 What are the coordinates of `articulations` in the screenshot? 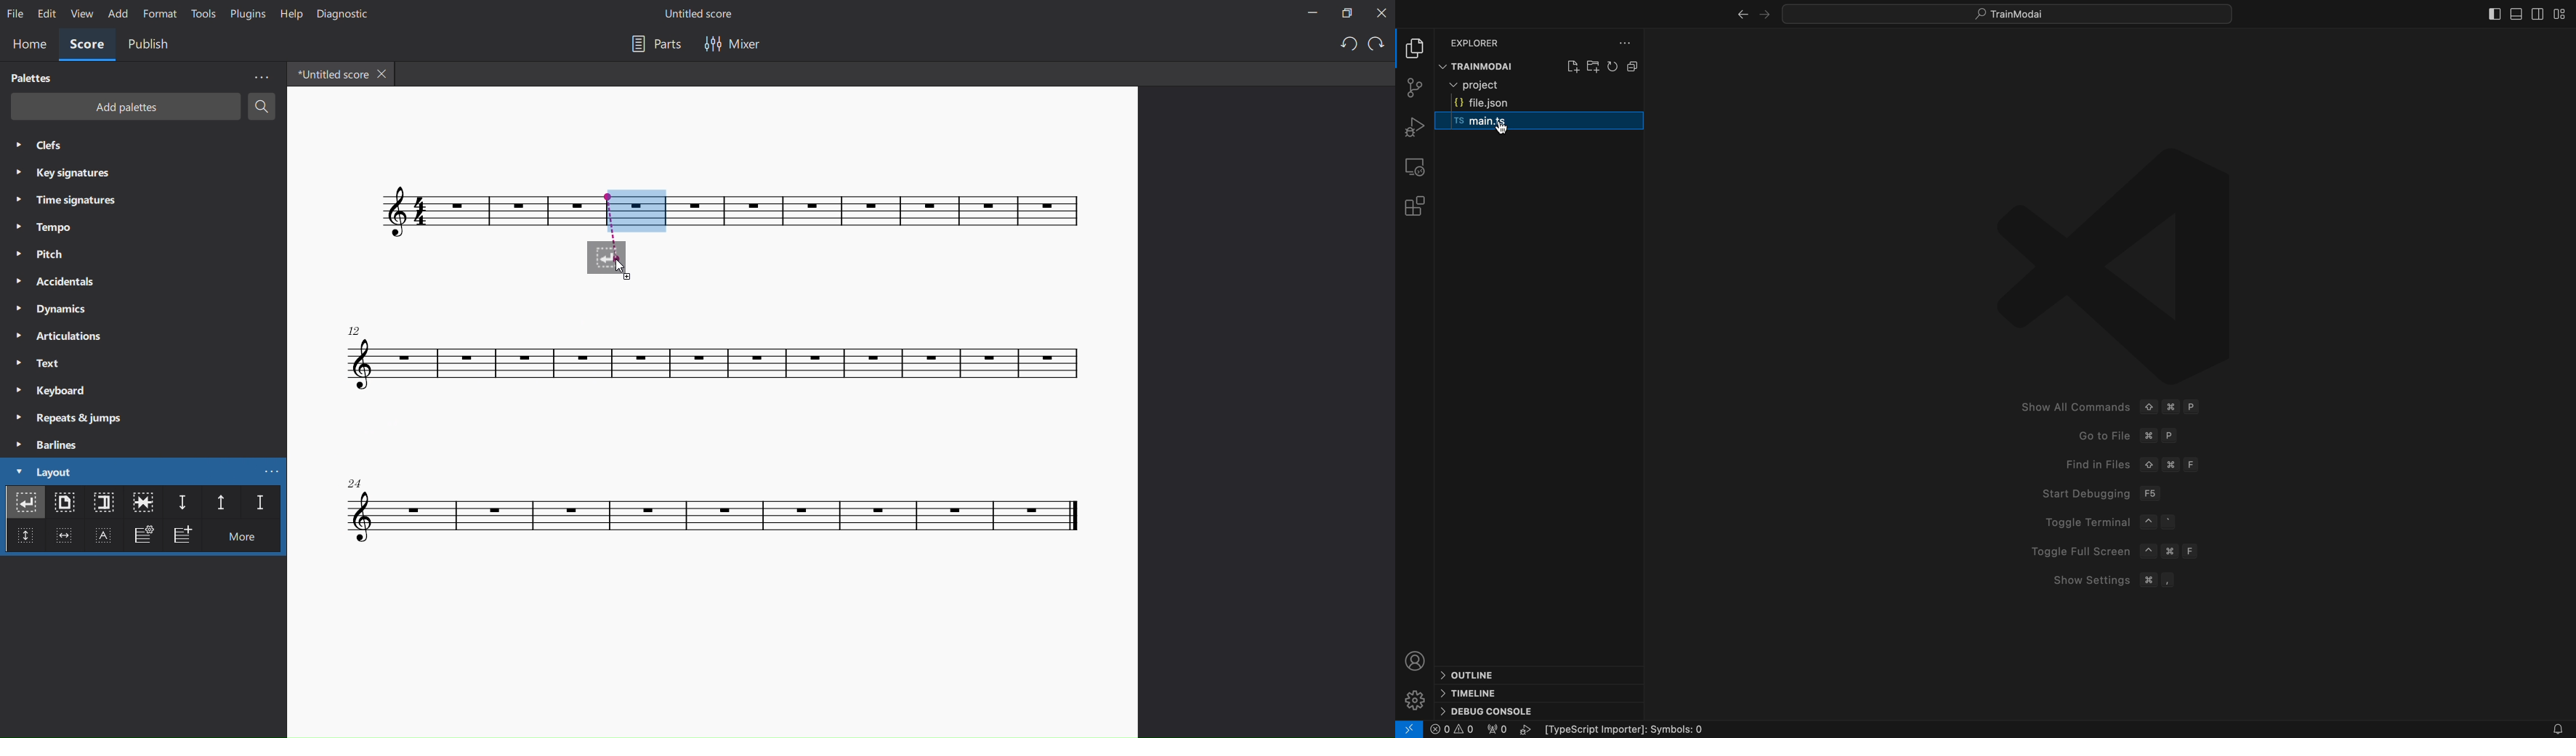 It's located at (59, 336).